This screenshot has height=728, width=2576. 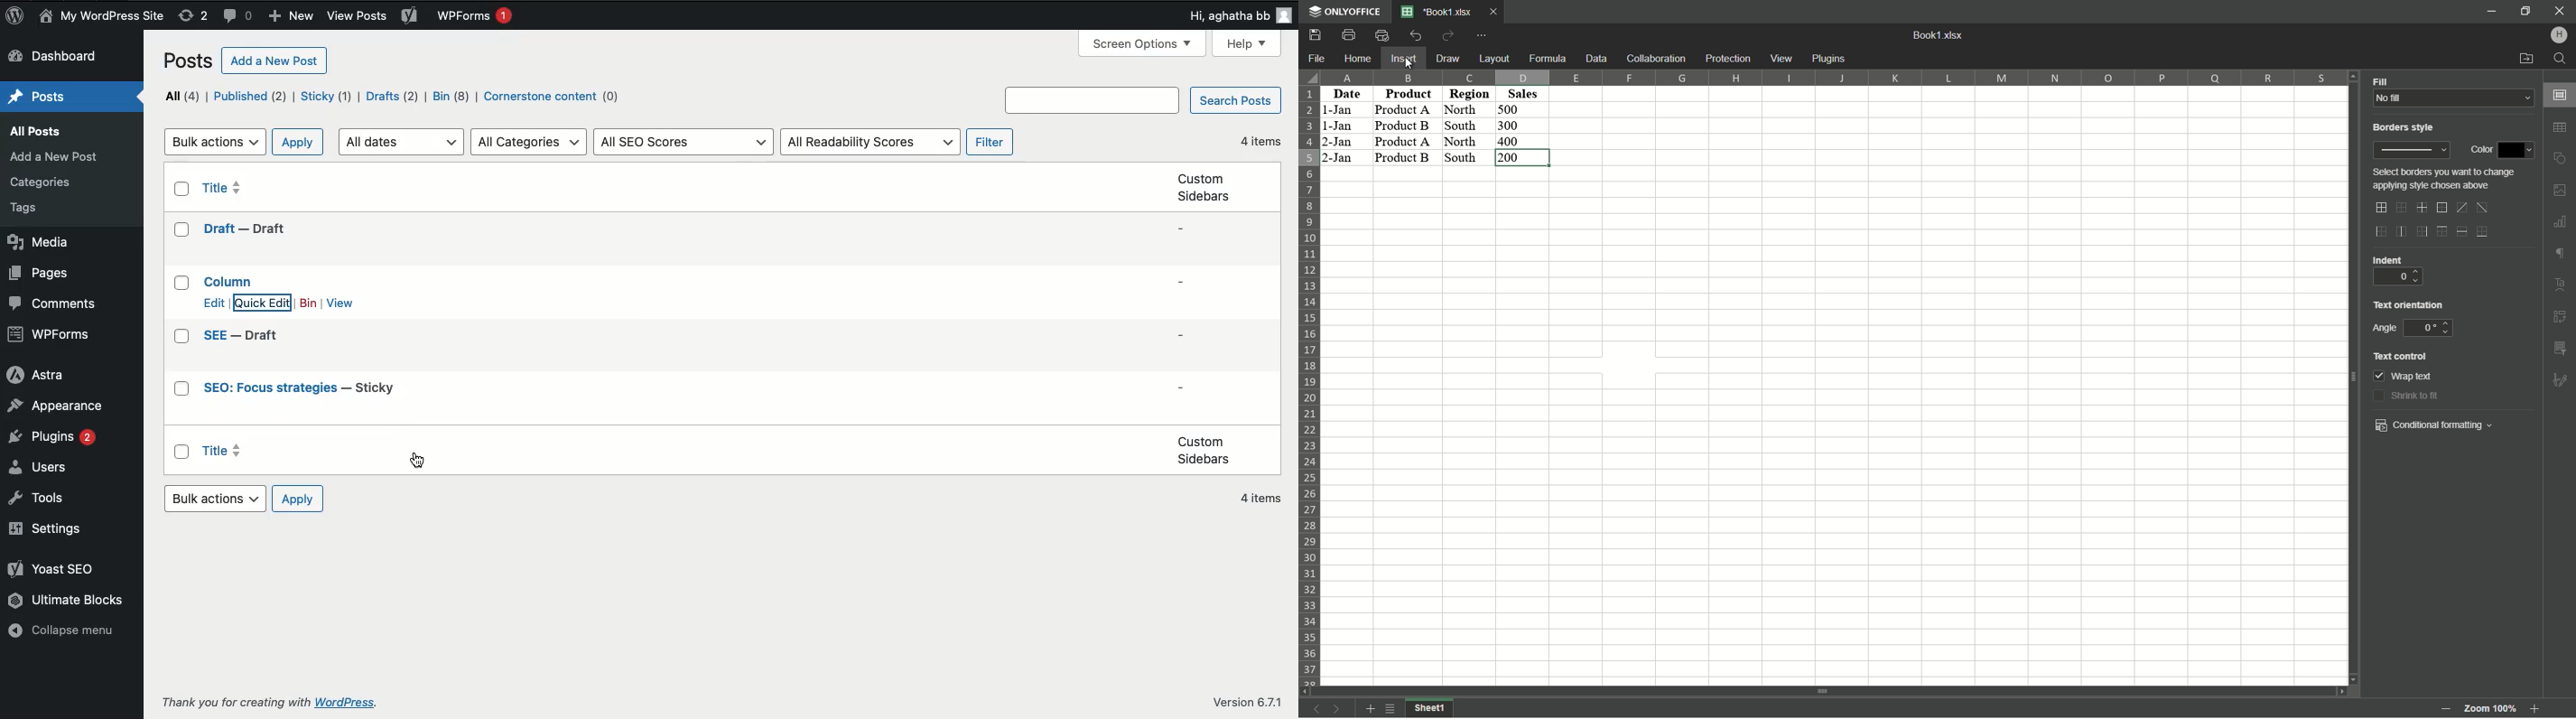 What do you see at coordinates (2560, 35) in the screenshot?
I see `hp` at bounding box center [2560, 35].